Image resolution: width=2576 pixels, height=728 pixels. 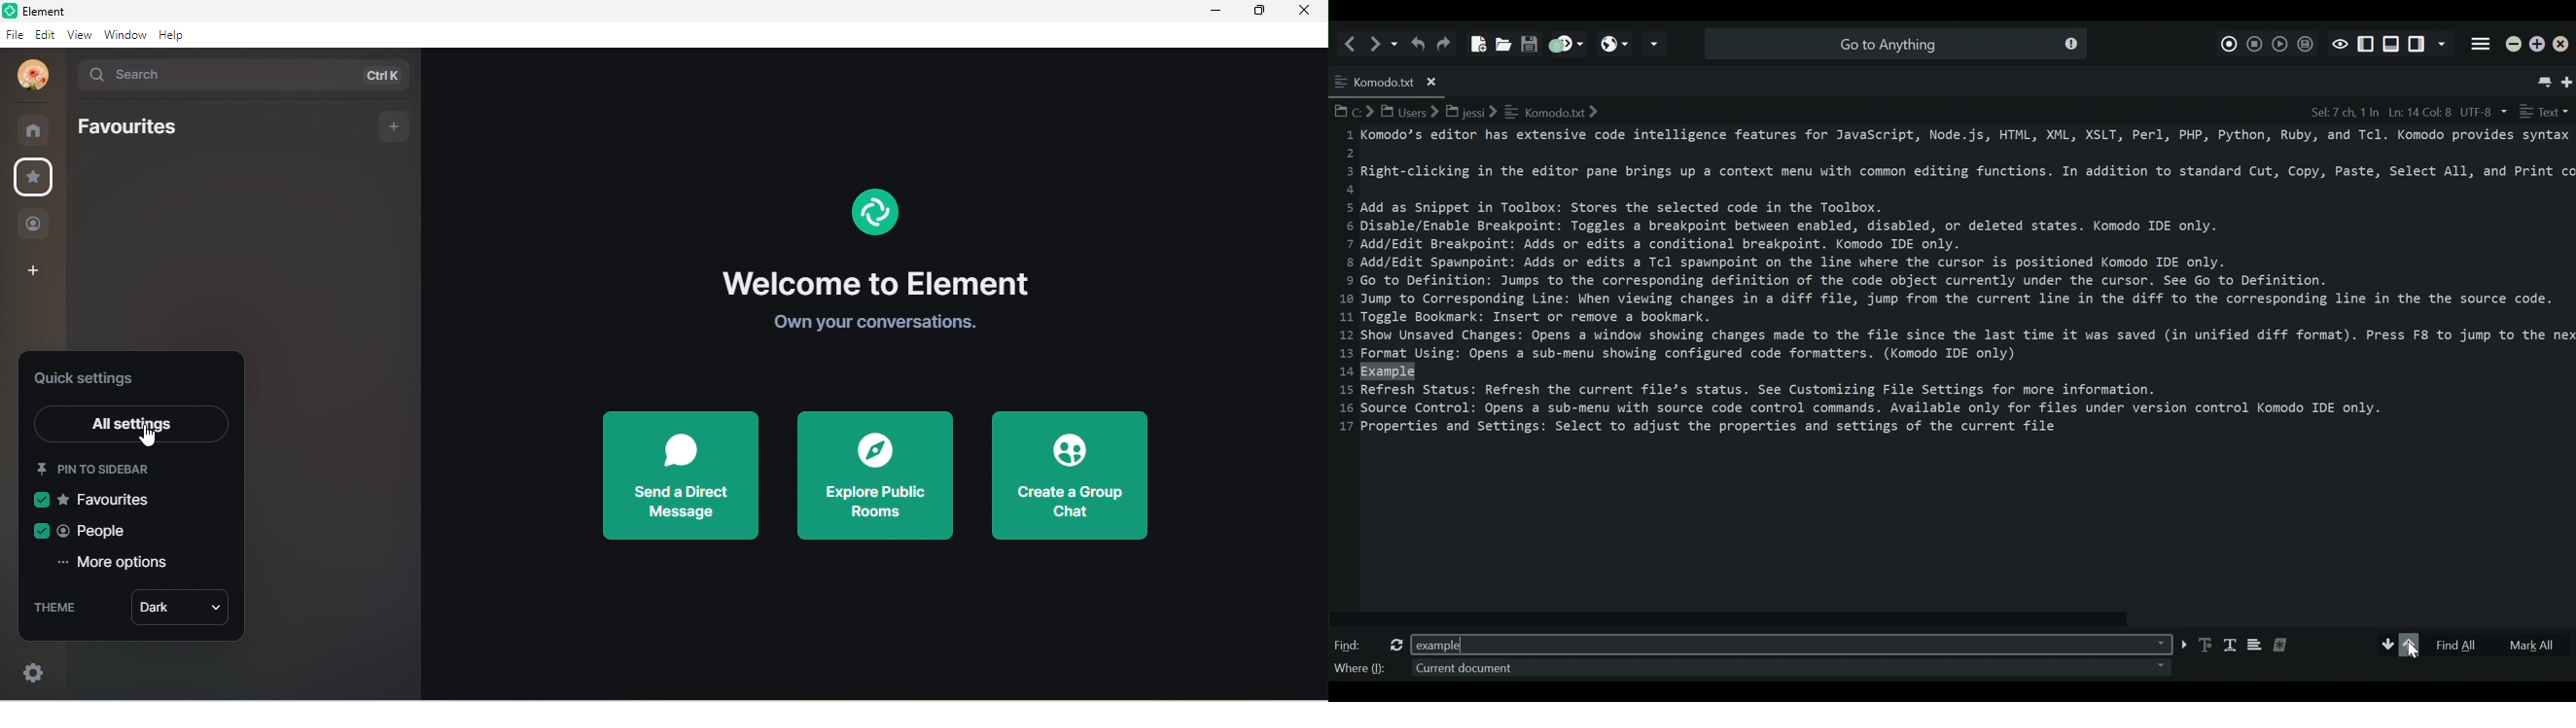 What do you see at coordinates (243, 75) in the screenshot?
I see `search` at bounding box center [243, 75].